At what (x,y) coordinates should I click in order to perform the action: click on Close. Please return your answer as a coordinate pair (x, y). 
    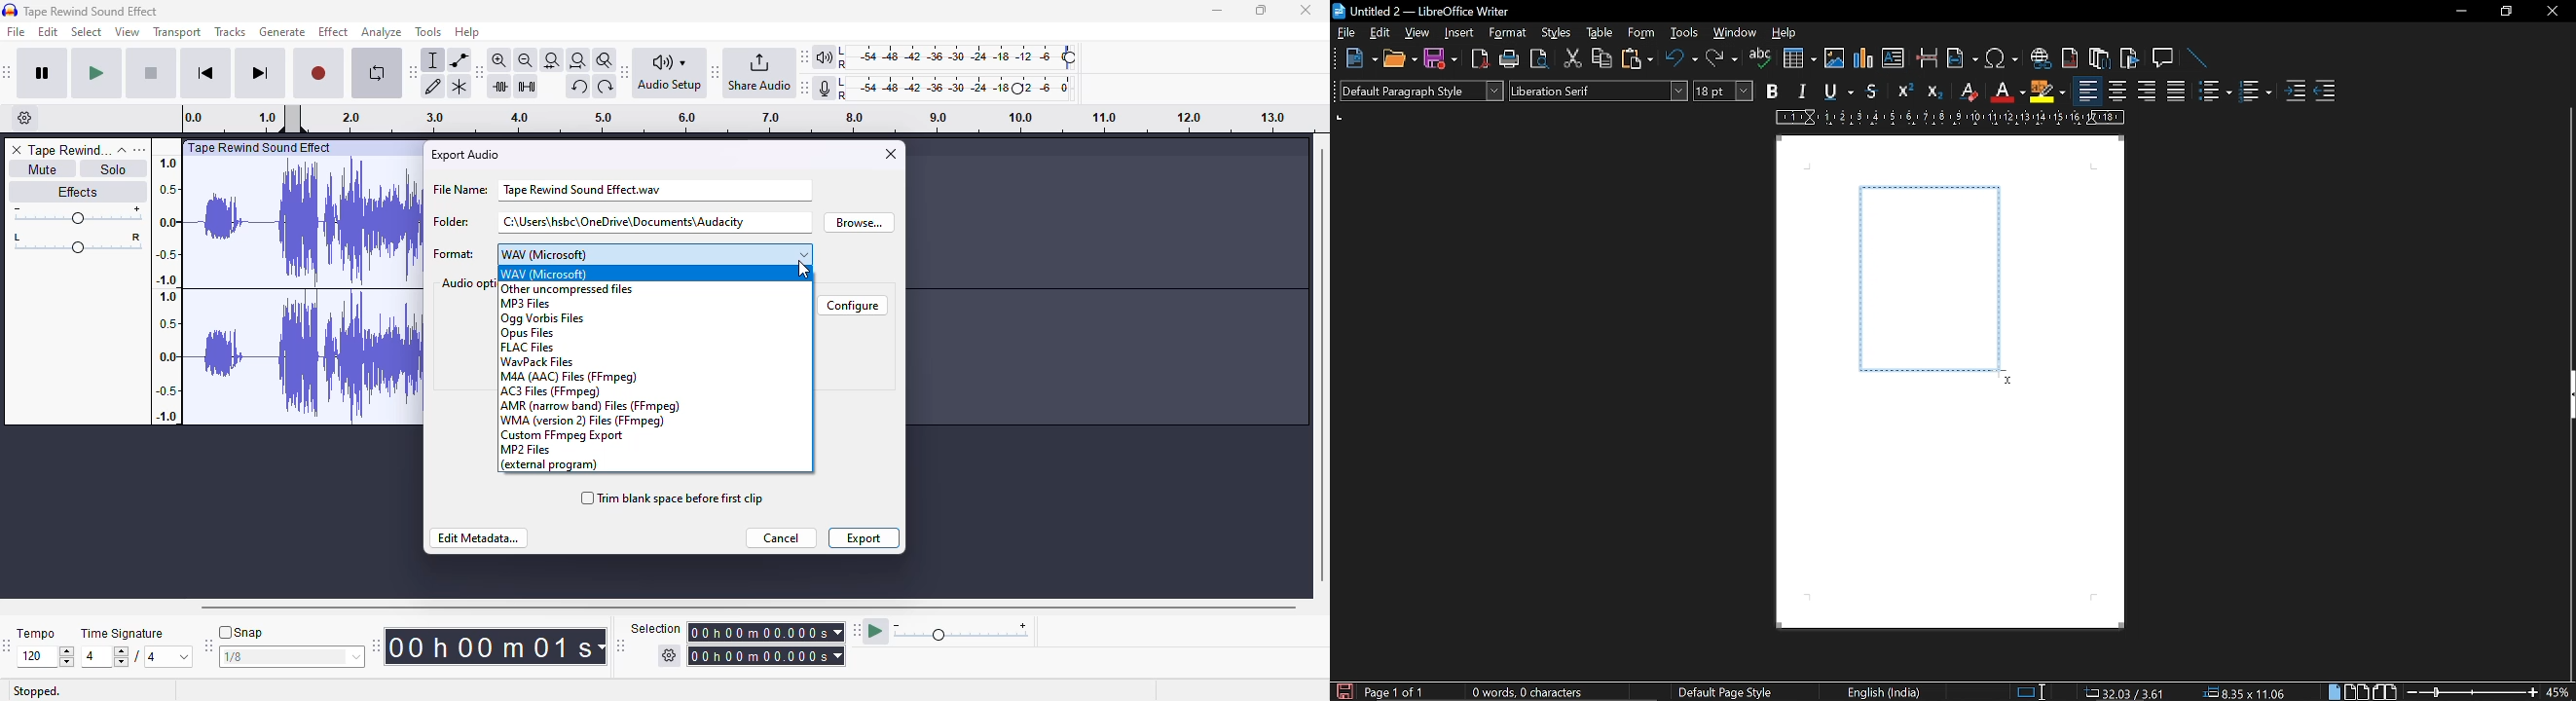
    Looking at the image, I should click on (1304, 13).